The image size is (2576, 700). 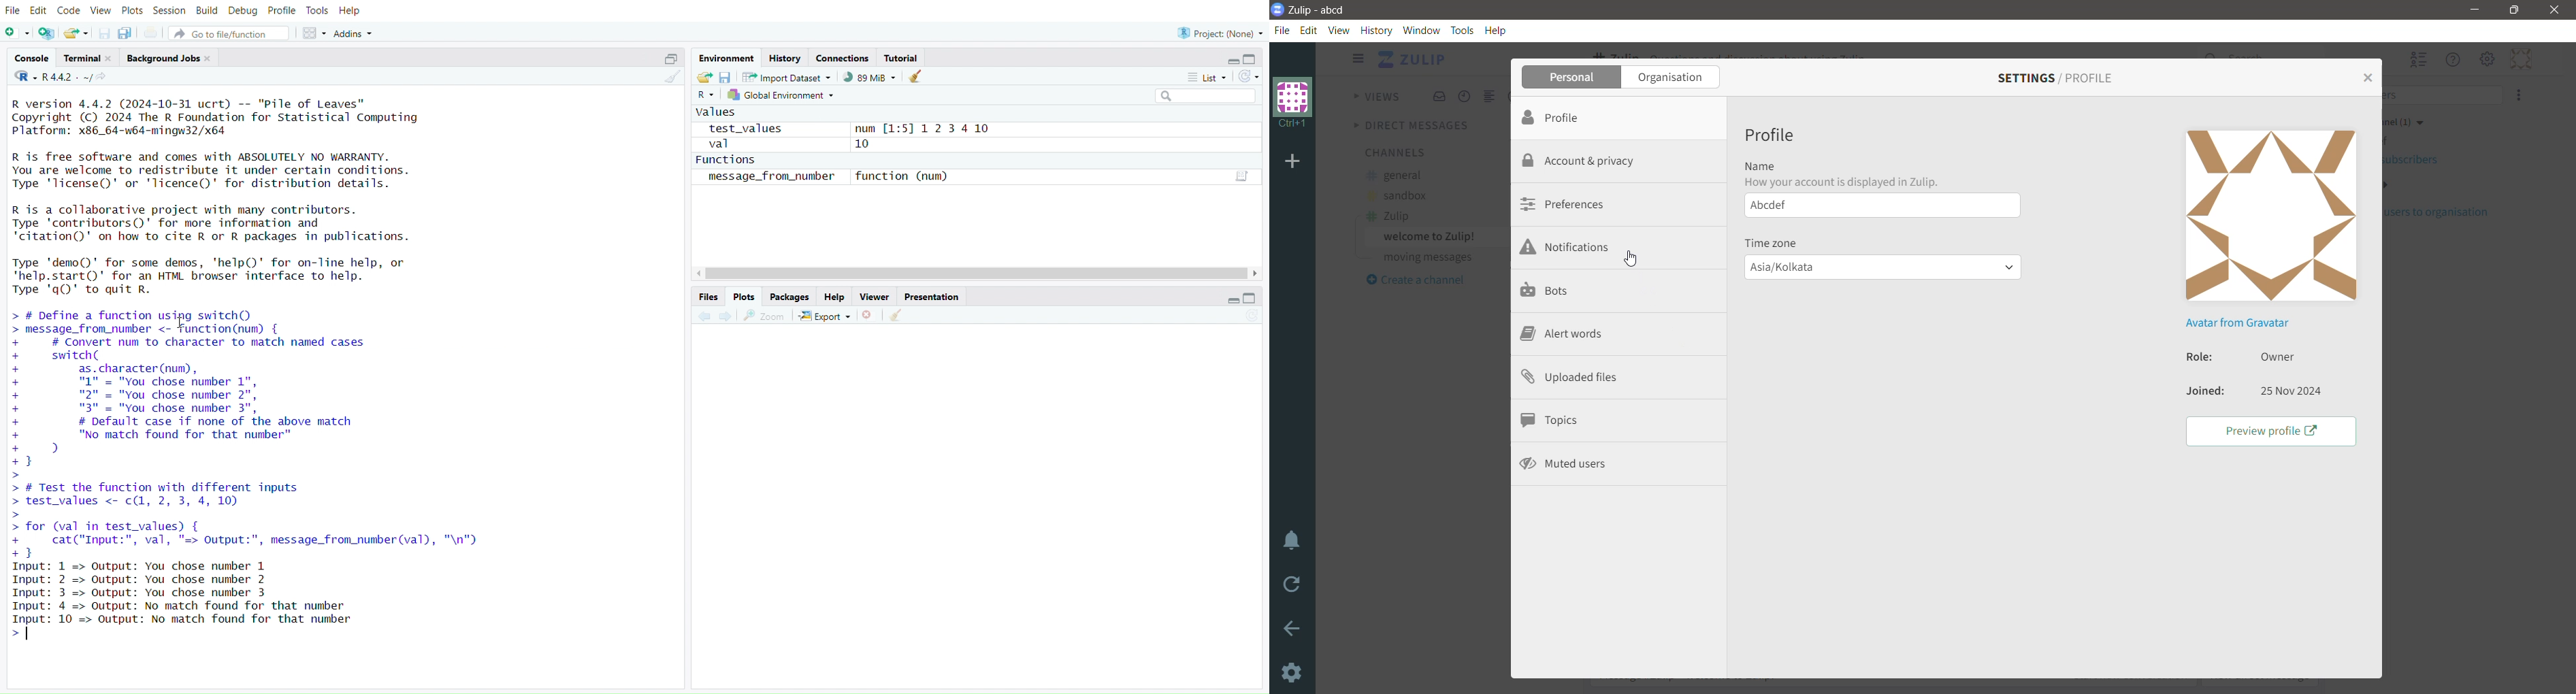 What do you see at coordinates (727, 79) in the screenshot?
I see `Save workspace as` at bounding box center [727, 79].